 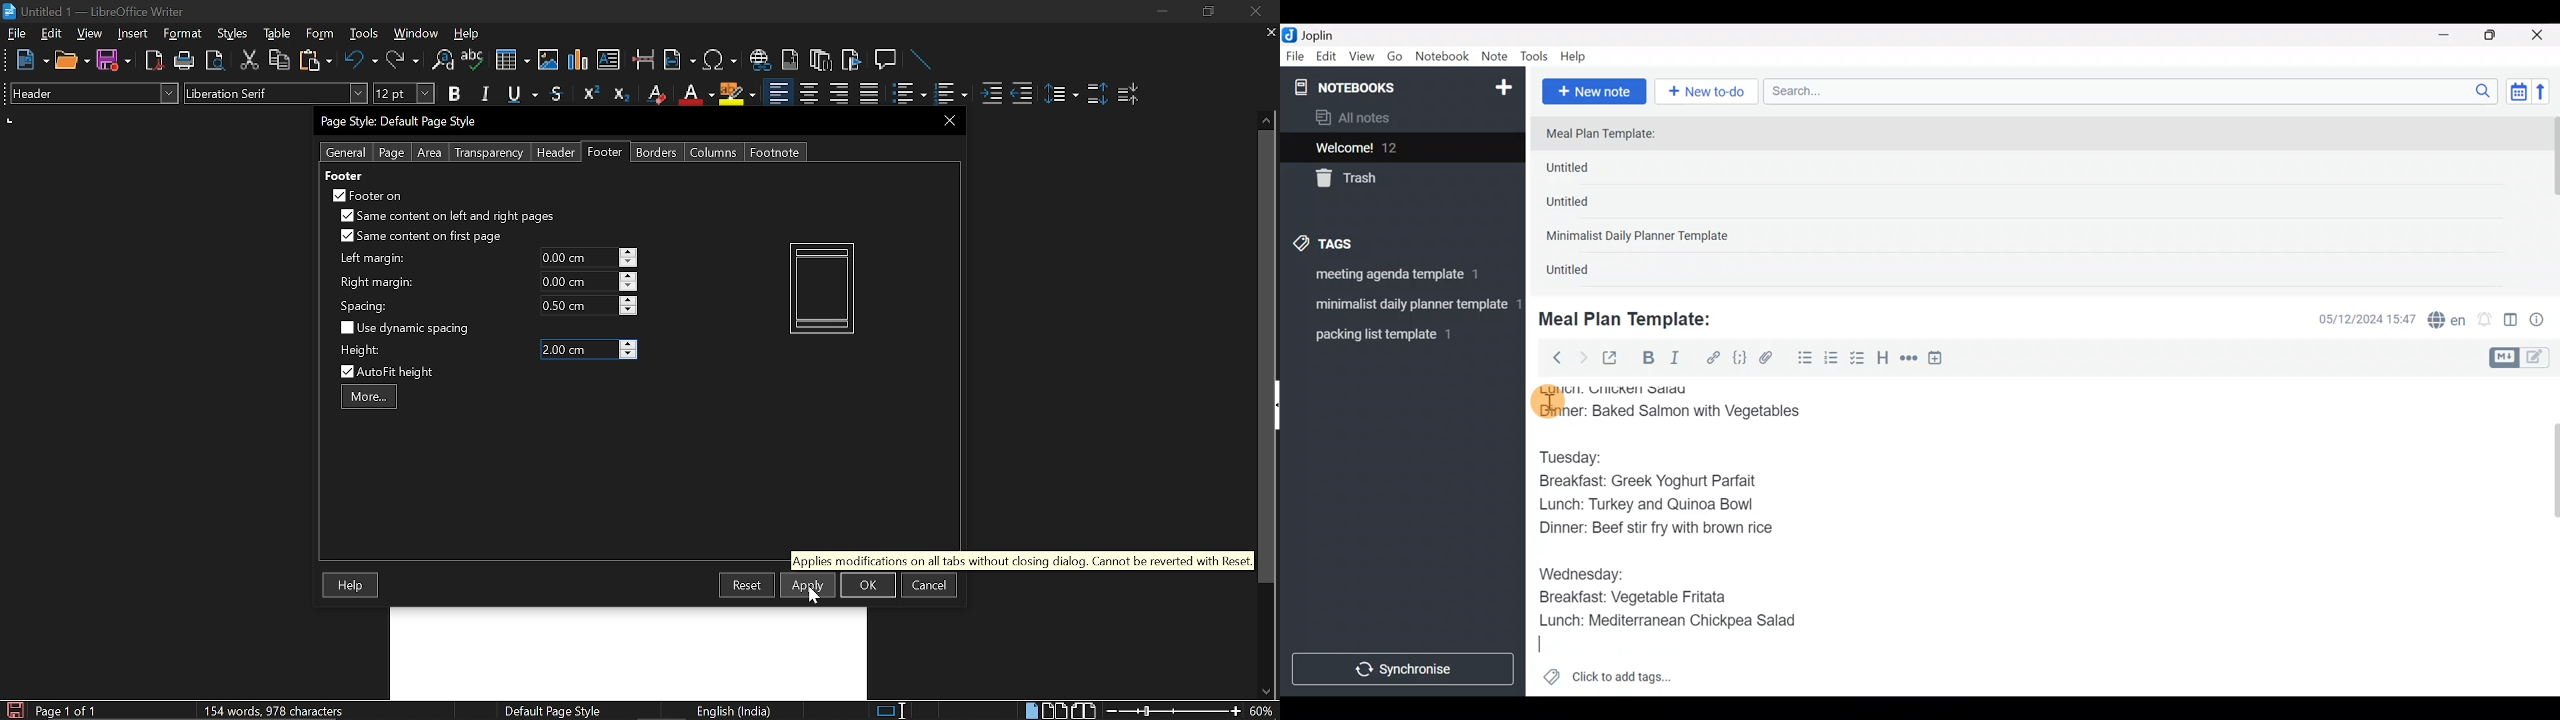 What do you see at coordinates (417, 33) in the screenshot?
I see `WIndow` at bounding box center [417, 33].